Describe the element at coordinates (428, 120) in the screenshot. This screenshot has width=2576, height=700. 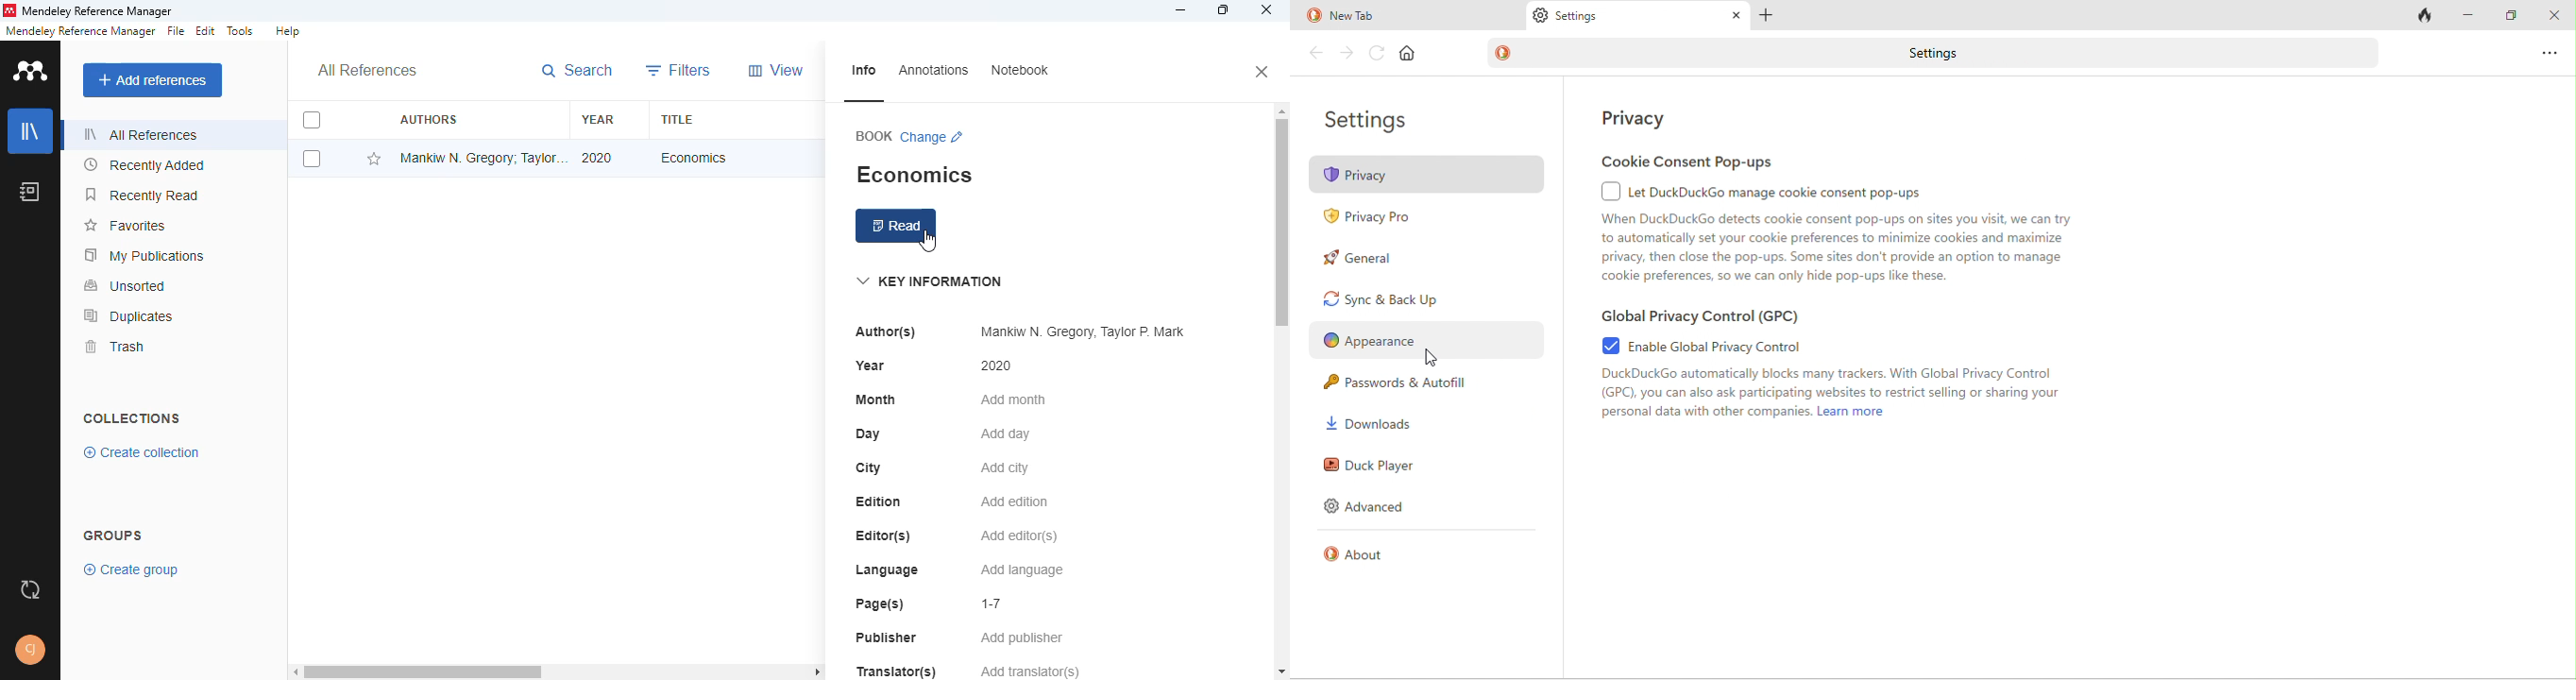
I see `authors` at that location.